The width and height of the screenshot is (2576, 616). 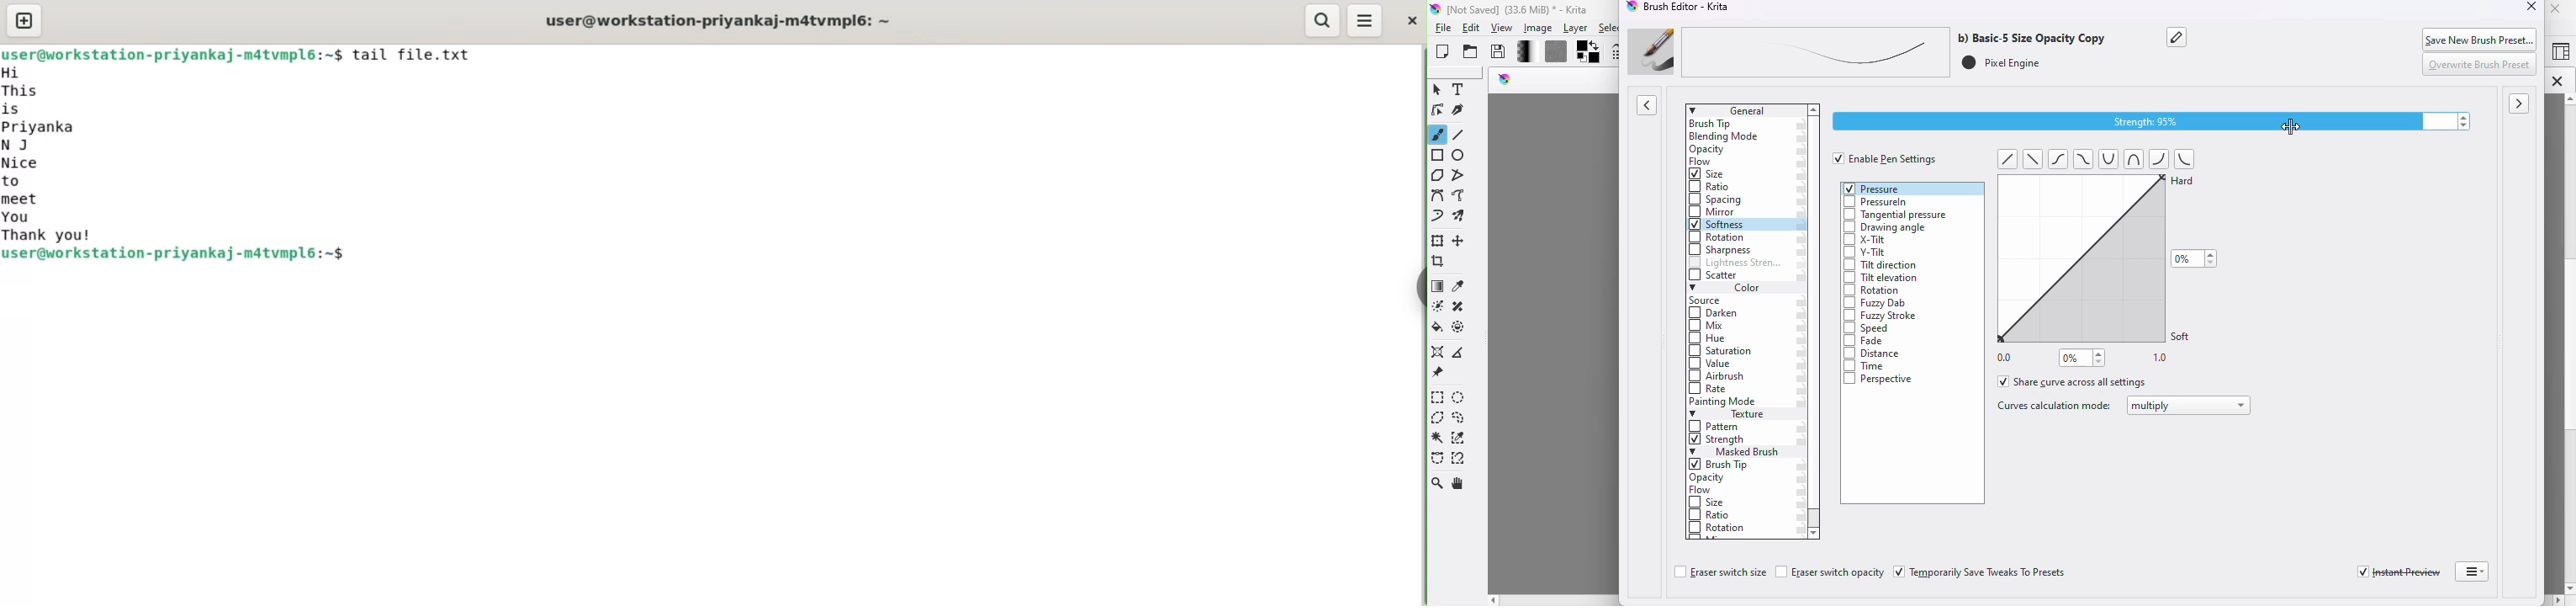 What do you see at coordinates (1875, 202) in the screenshot?
I see `pressureIn` at bounding box center [1875, 202].